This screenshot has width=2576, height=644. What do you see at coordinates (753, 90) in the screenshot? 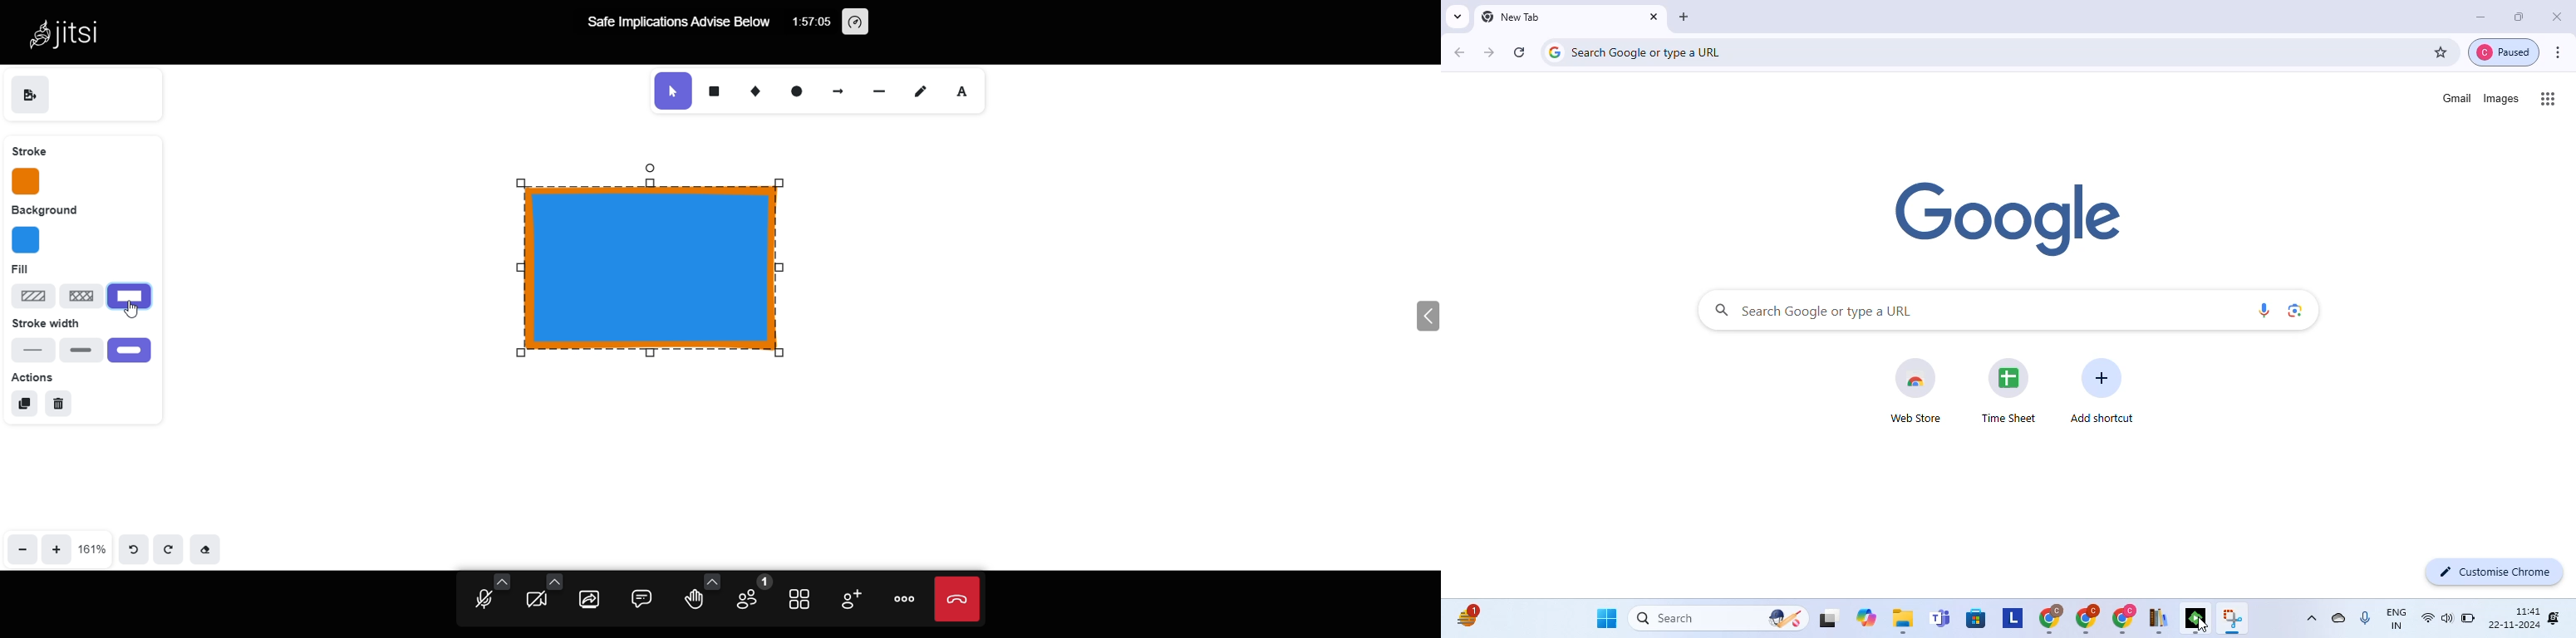
I see `diamond` at bounding box center [753, 90].